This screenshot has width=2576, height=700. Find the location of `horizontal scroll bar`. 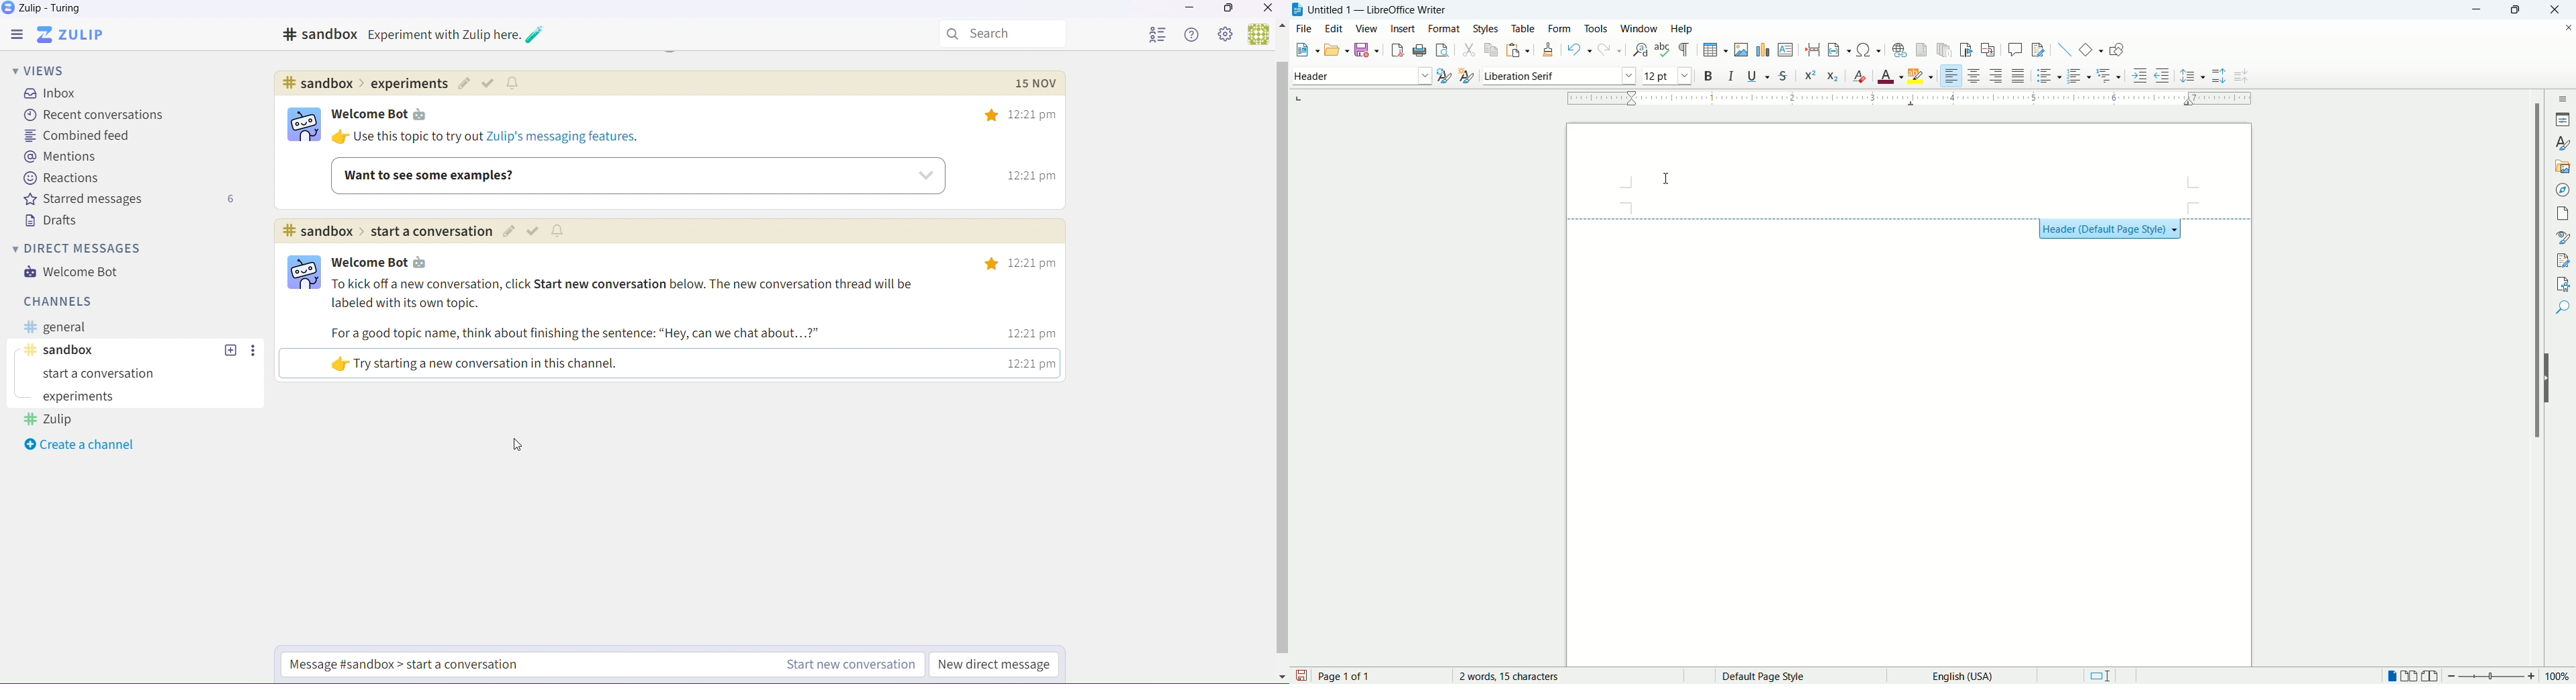

horizontal scroll bar is located at coordinates (1280, 360).